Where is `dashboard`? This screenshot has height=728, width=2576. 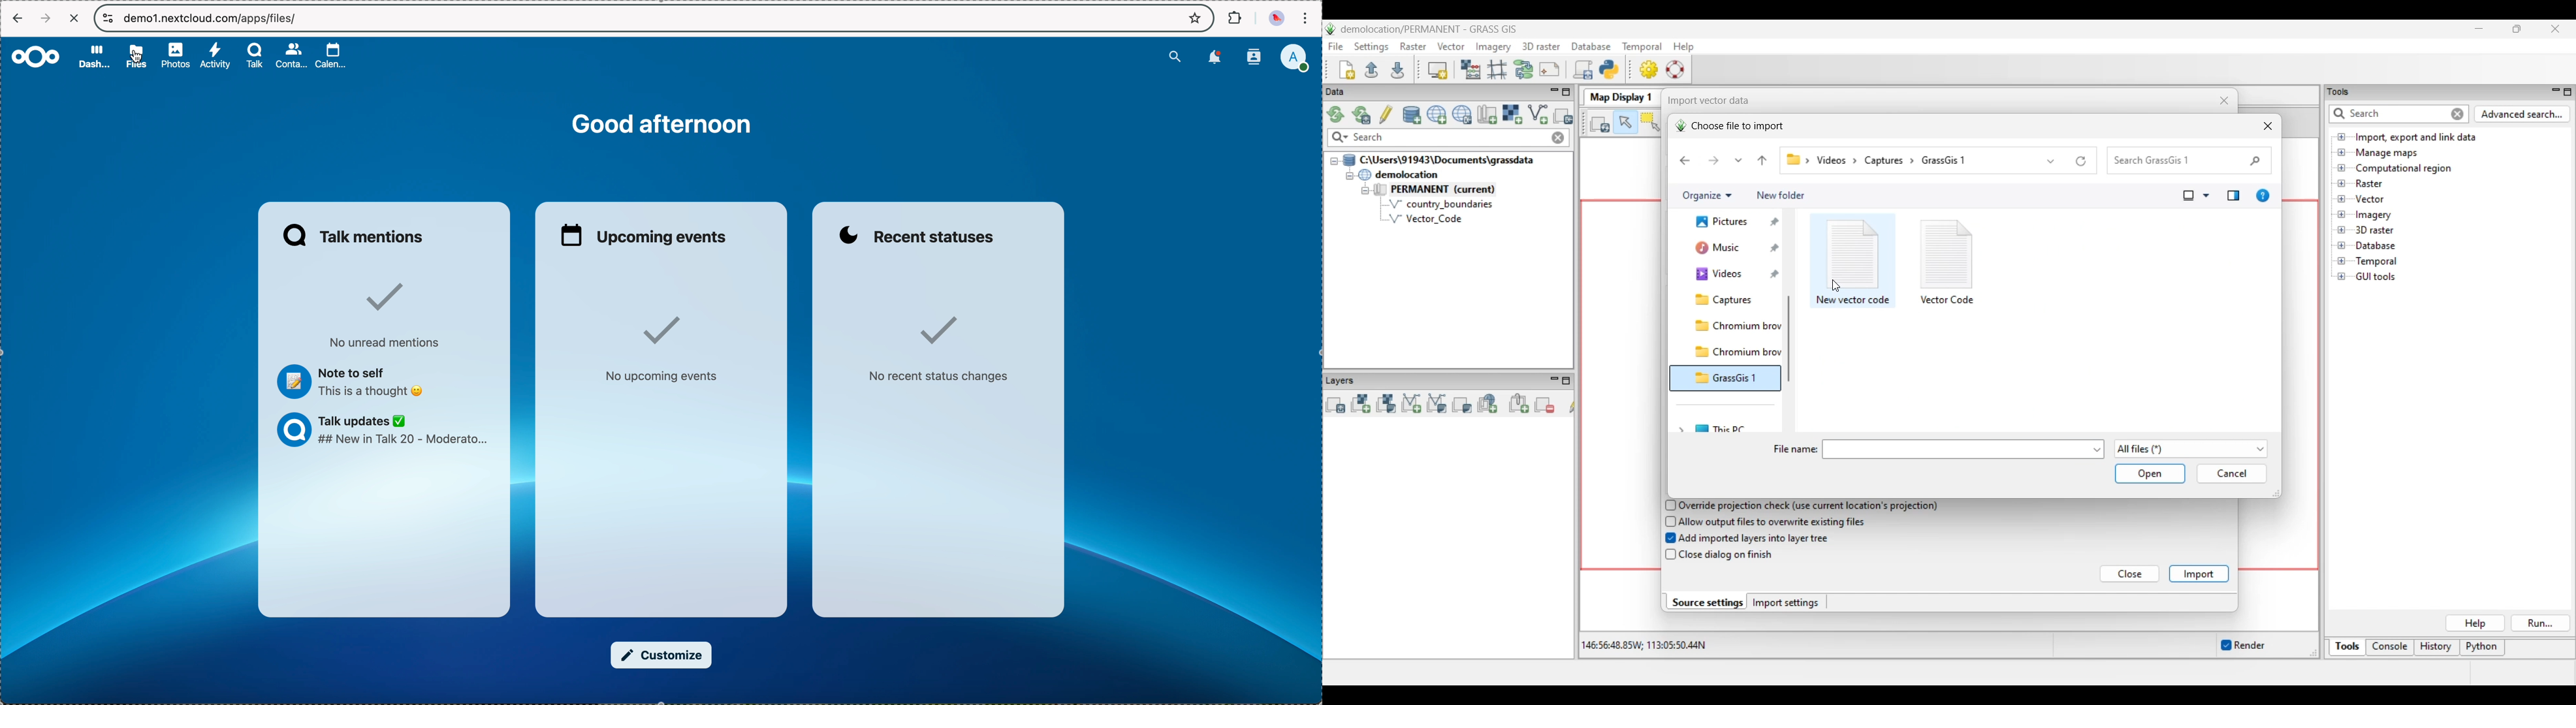
dashboard is located at coordinates (95, 55).